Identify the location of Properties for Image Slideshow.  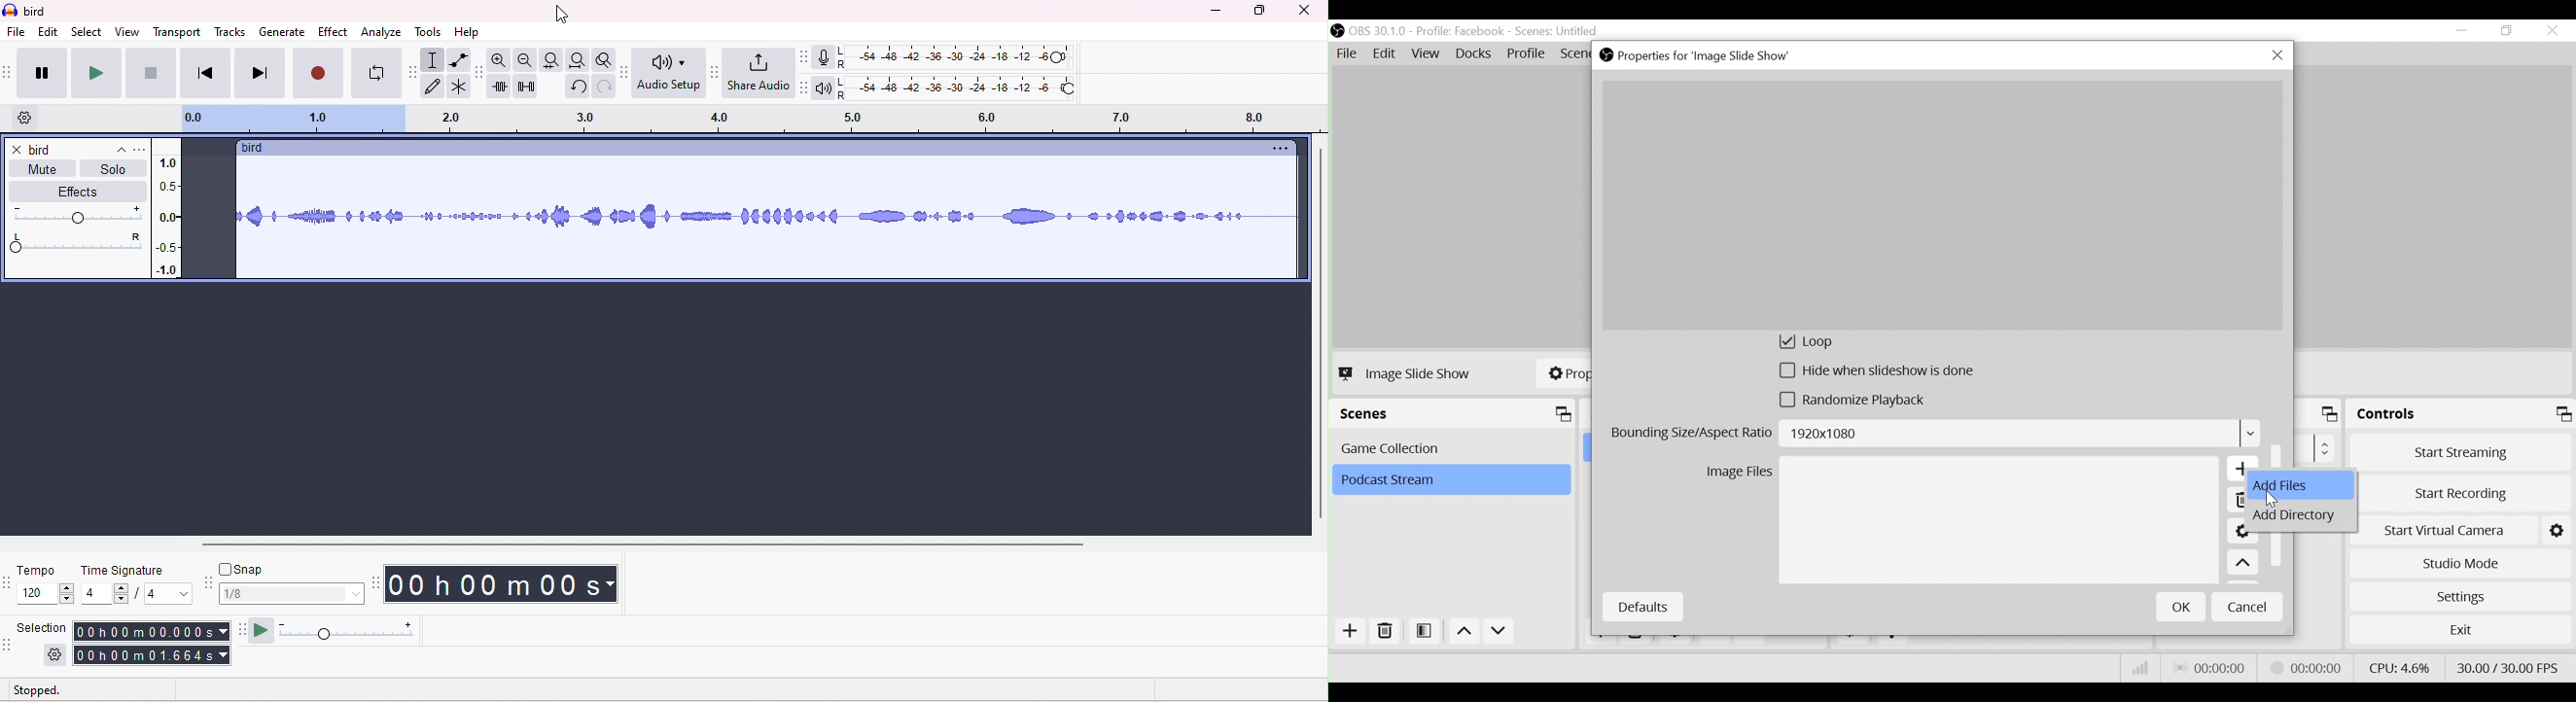
(1698, 56).